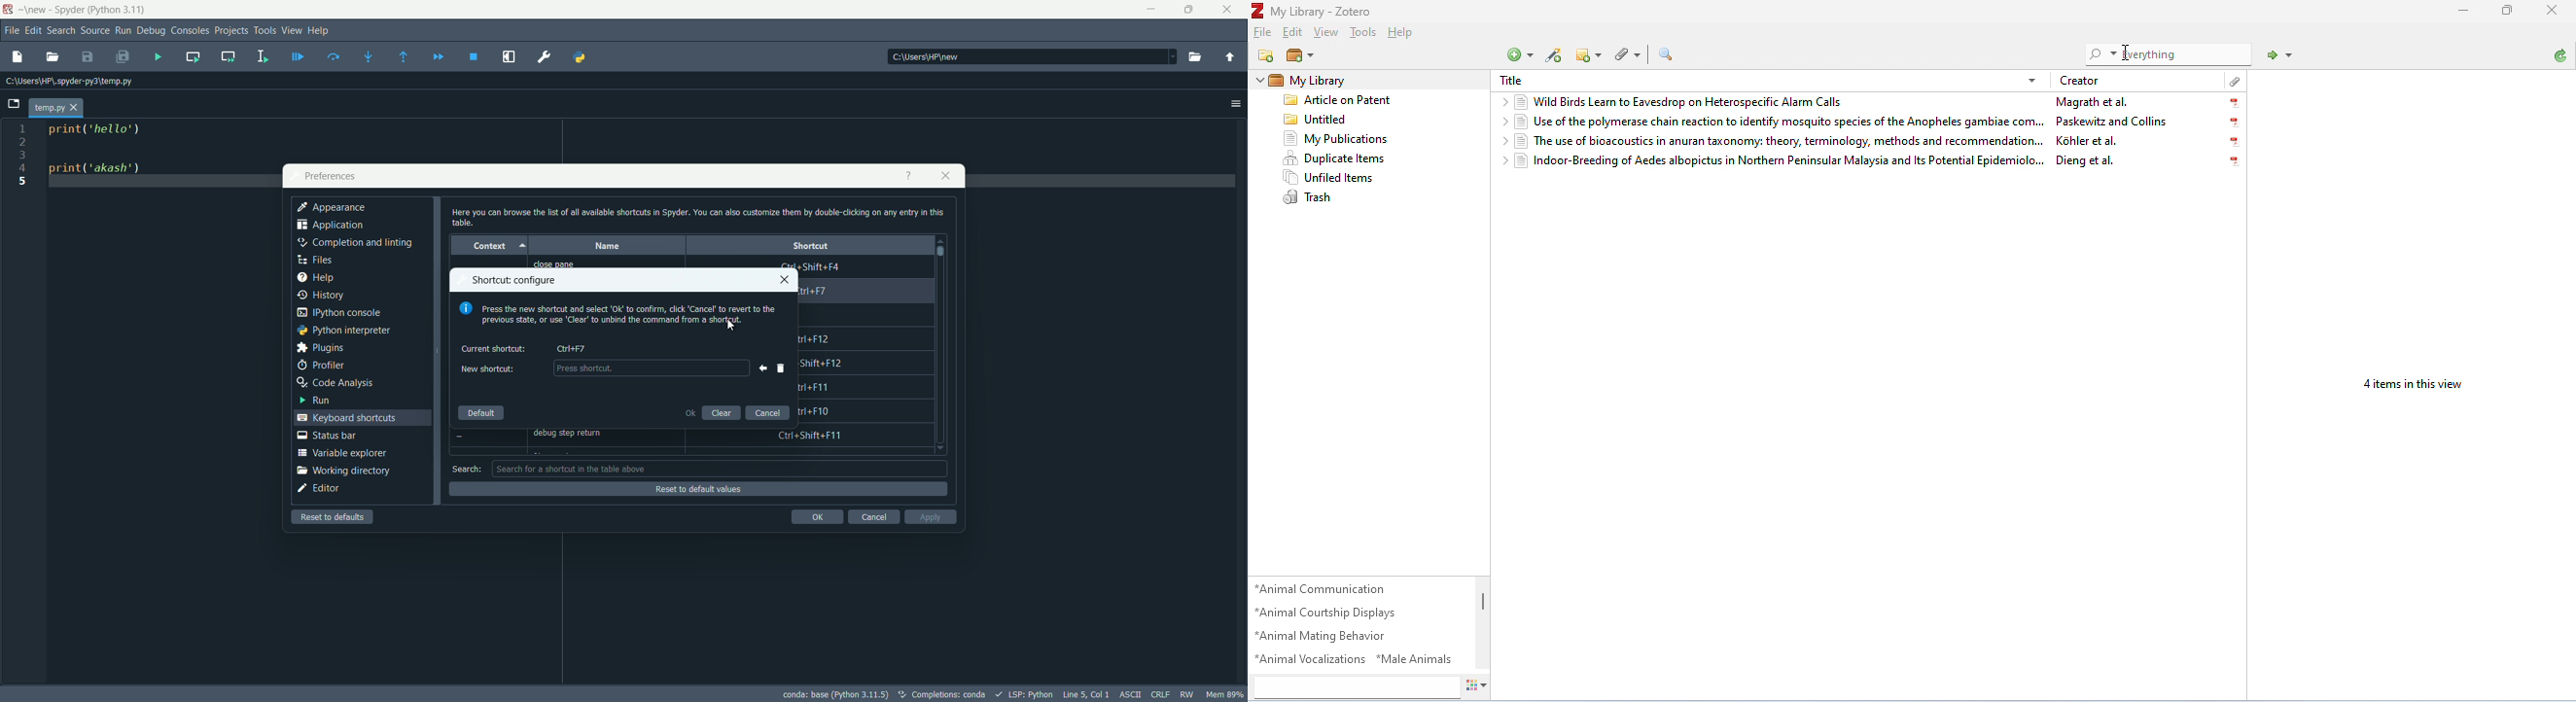 The image size is (2576, 728). What do you see at coordinates (782, 368) in the screenshot?
I see `clear all entered key sequences` at bounding box center [782, 368].